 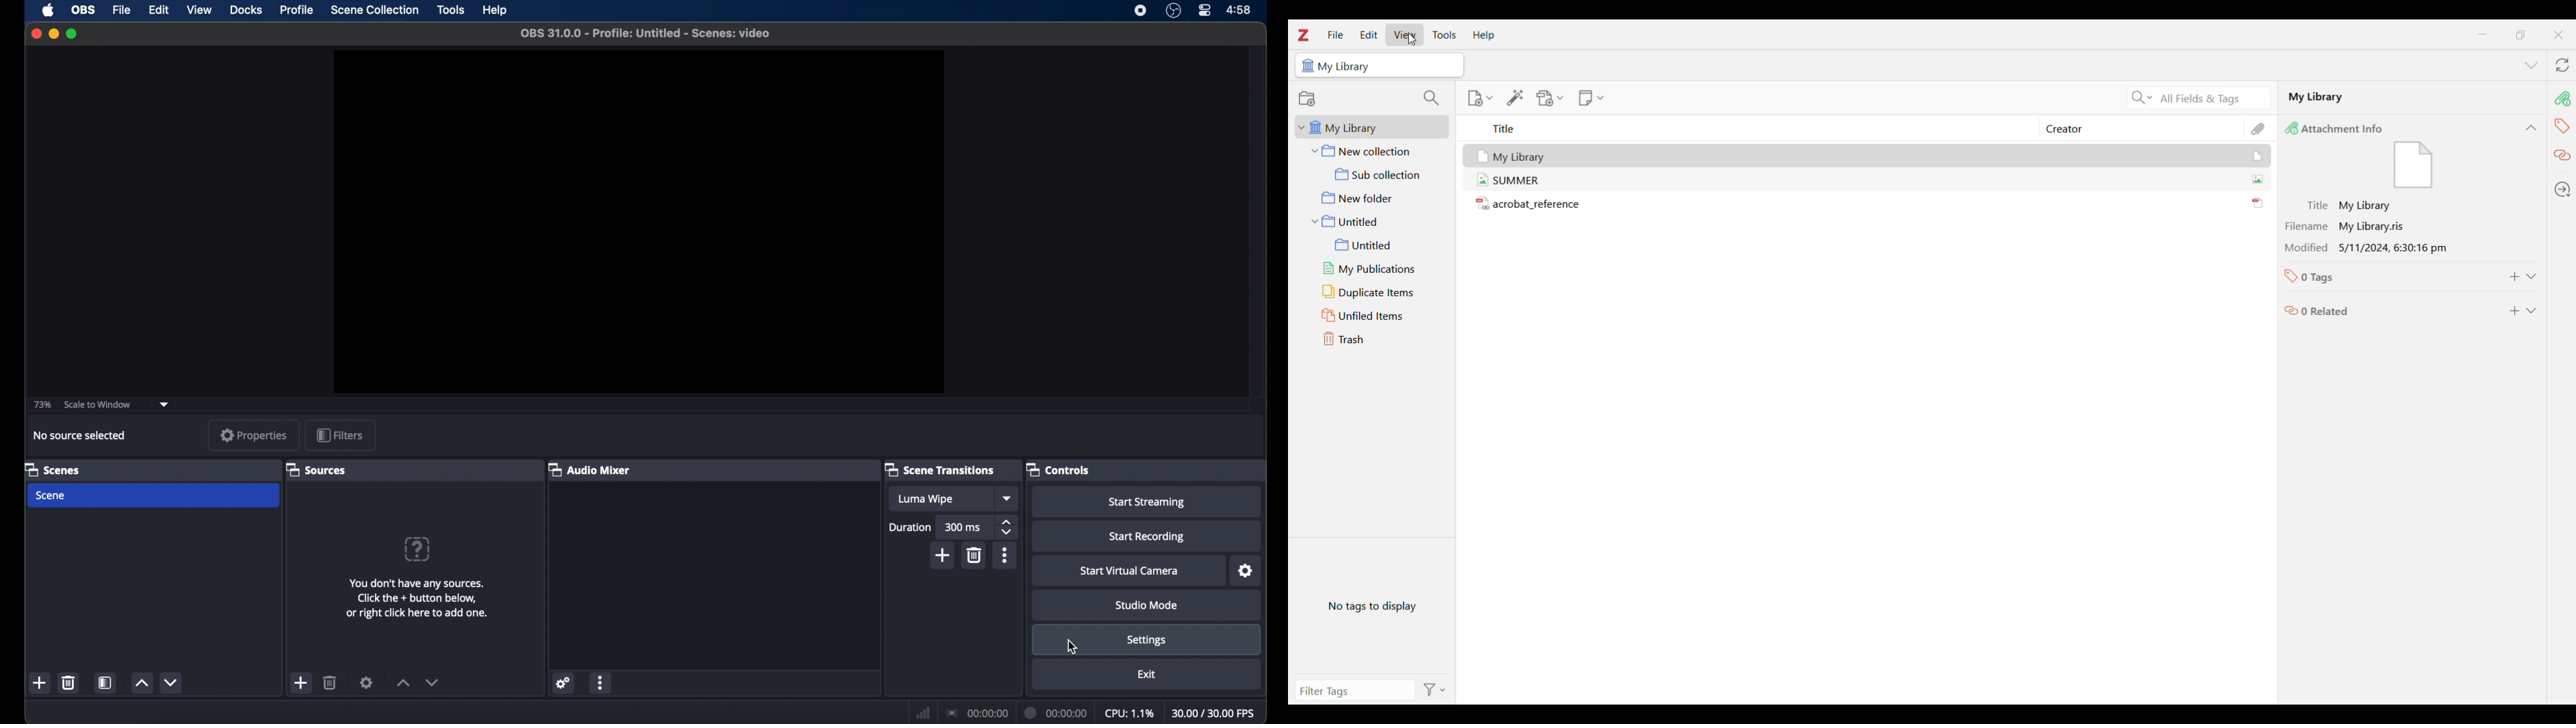 What do you see at coordinates (1373, 339) in the screenshot?
I see `Trash folder` at bounding box center [1373, 339].